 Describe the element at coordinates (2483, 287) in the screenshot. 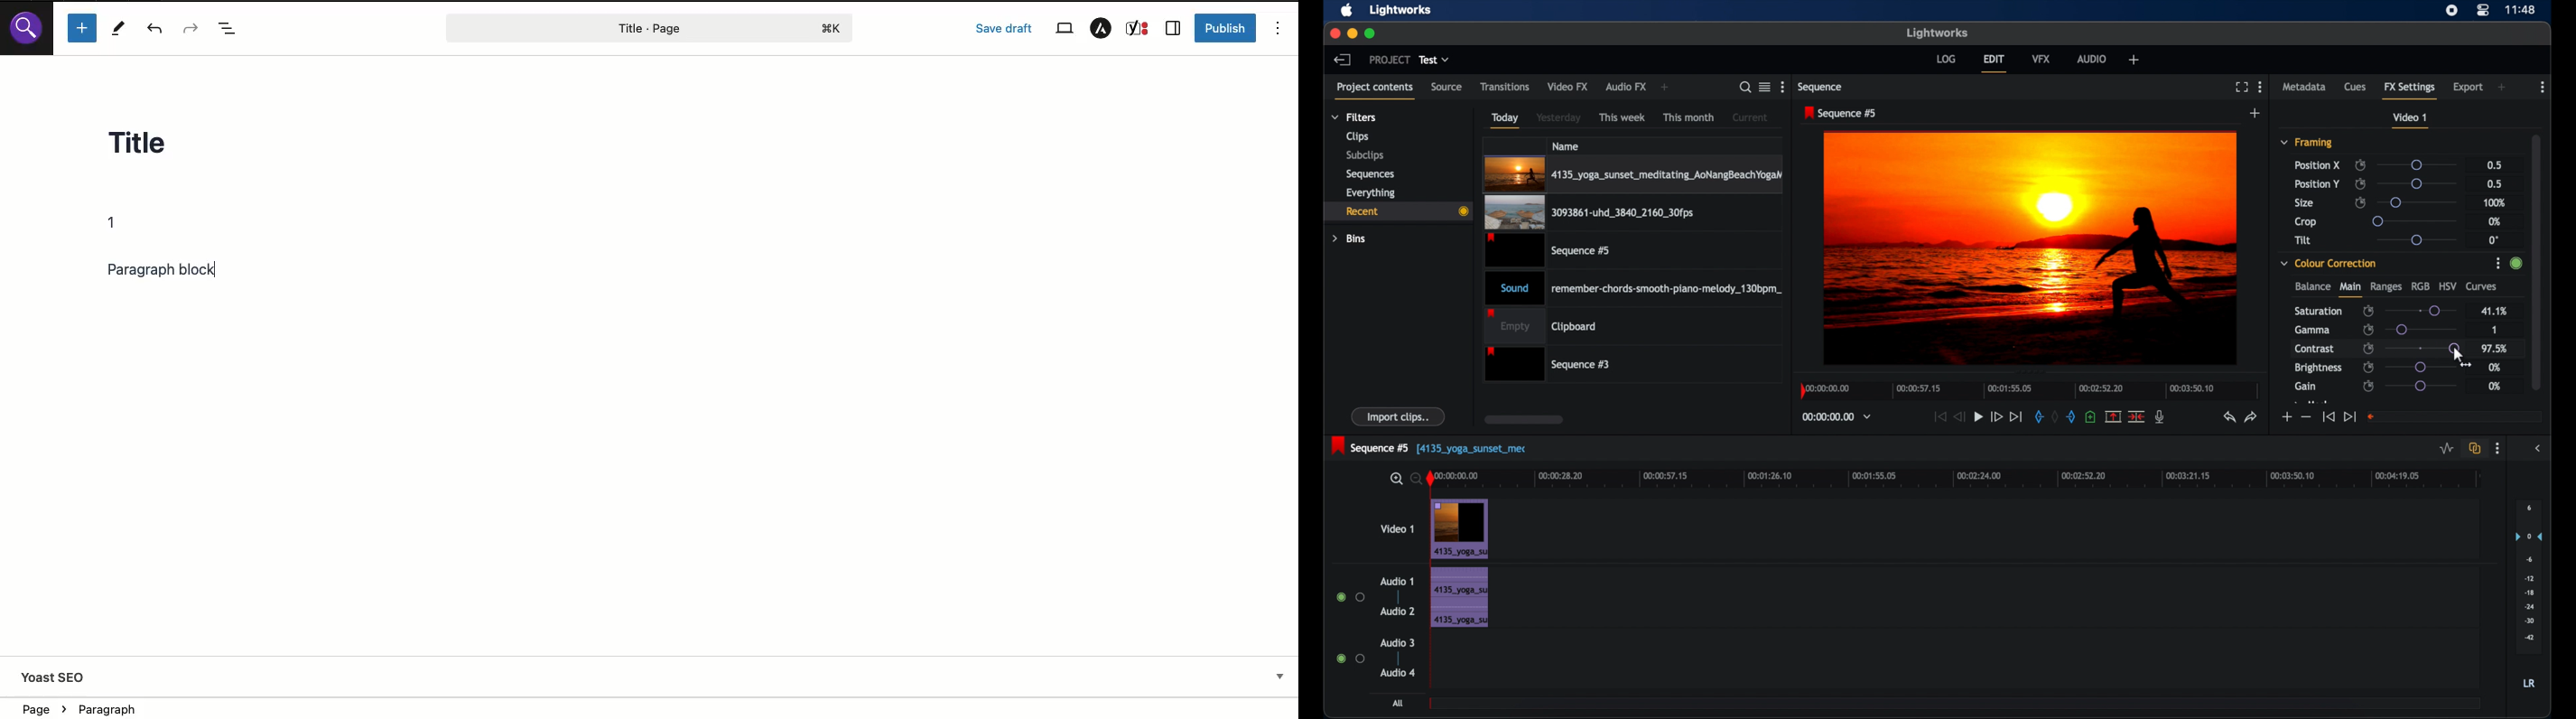

I see `curves` at that location.